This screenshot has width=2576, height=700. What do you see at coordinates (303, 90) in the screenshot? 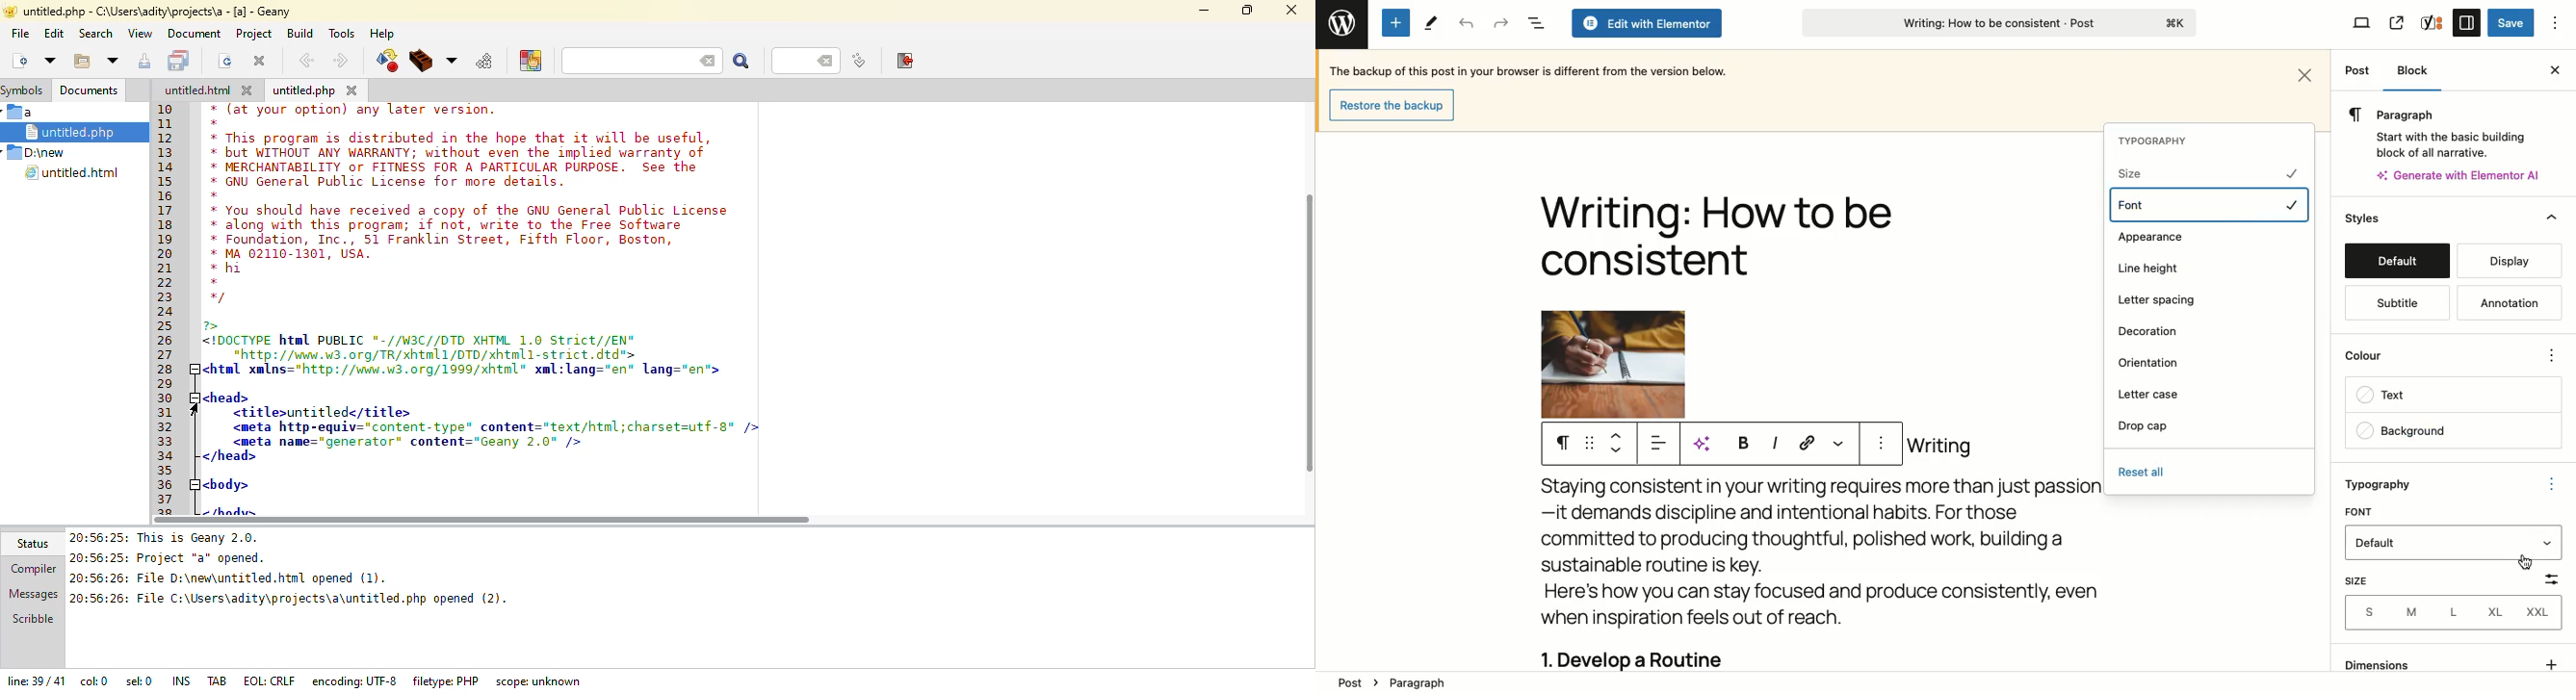
I see `untitled.php` at bounding box center [303, 90].